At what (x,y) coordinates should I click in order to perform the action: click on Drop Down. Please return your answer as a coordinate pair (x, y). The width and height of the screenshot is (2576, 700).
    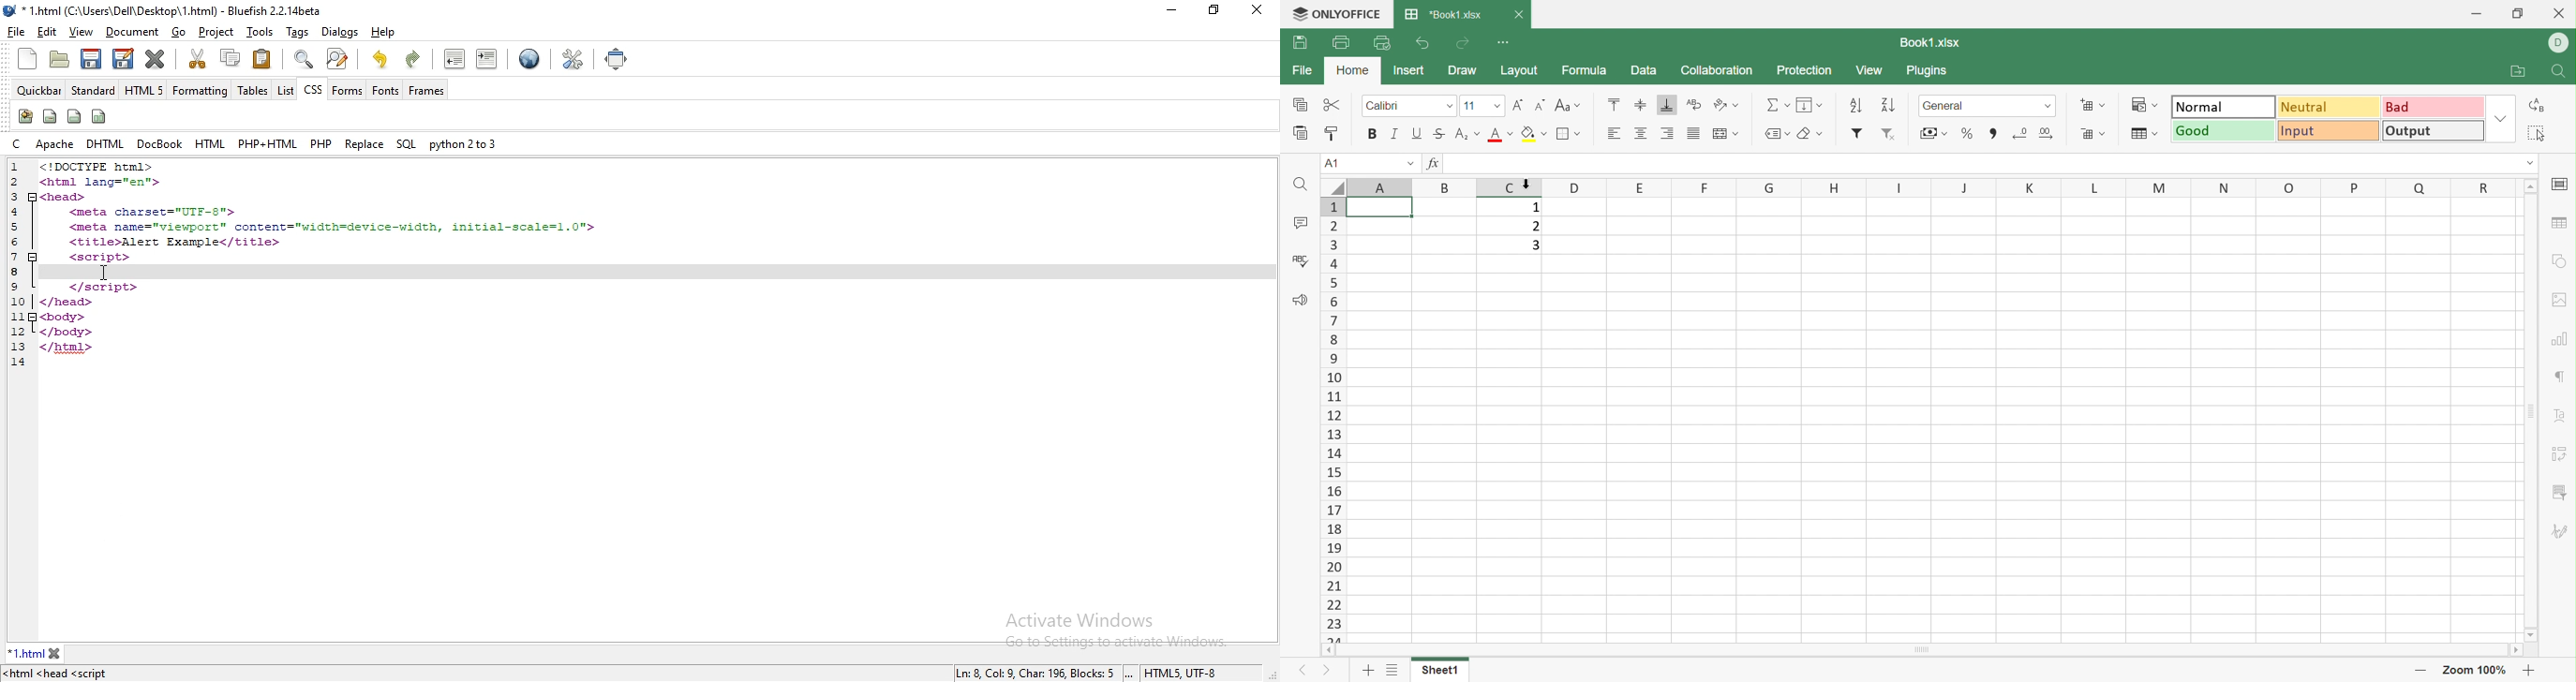
    Looking at the image, I should click on (1496, 105).